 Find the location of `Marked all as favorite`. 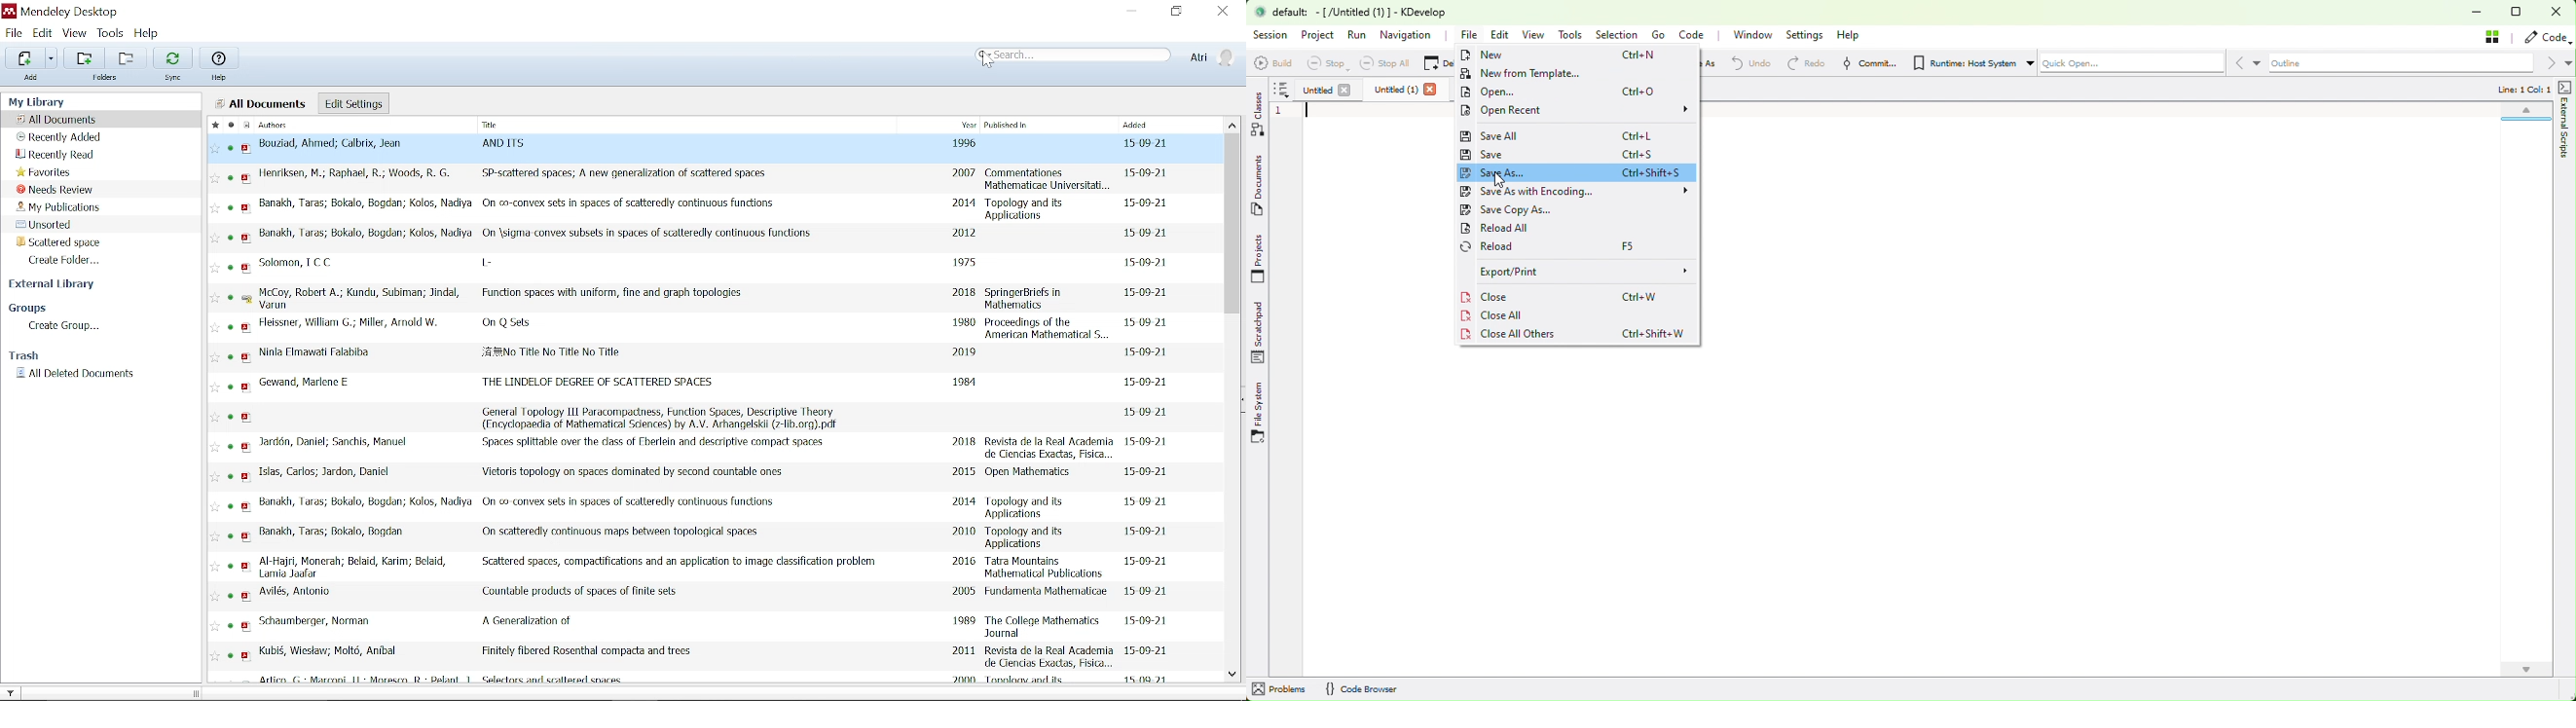

Marked all as favorite is located at coordinates (212, 125).